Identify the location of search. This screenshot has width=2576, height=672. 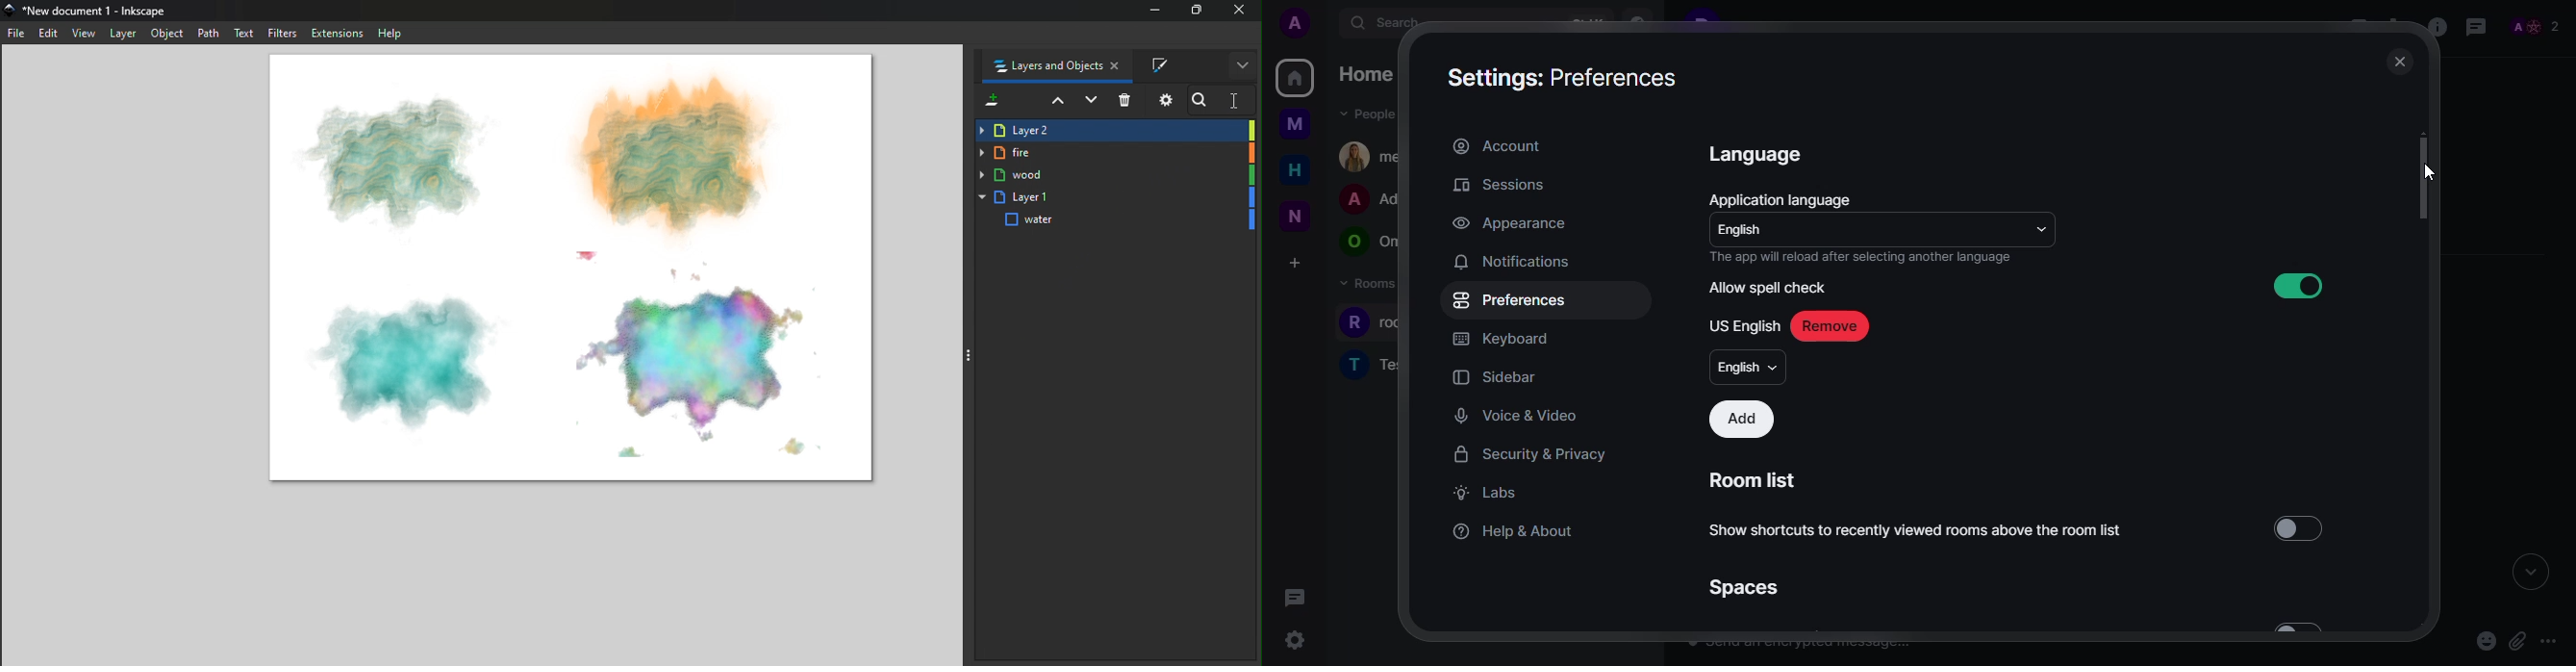
(1393, 24).